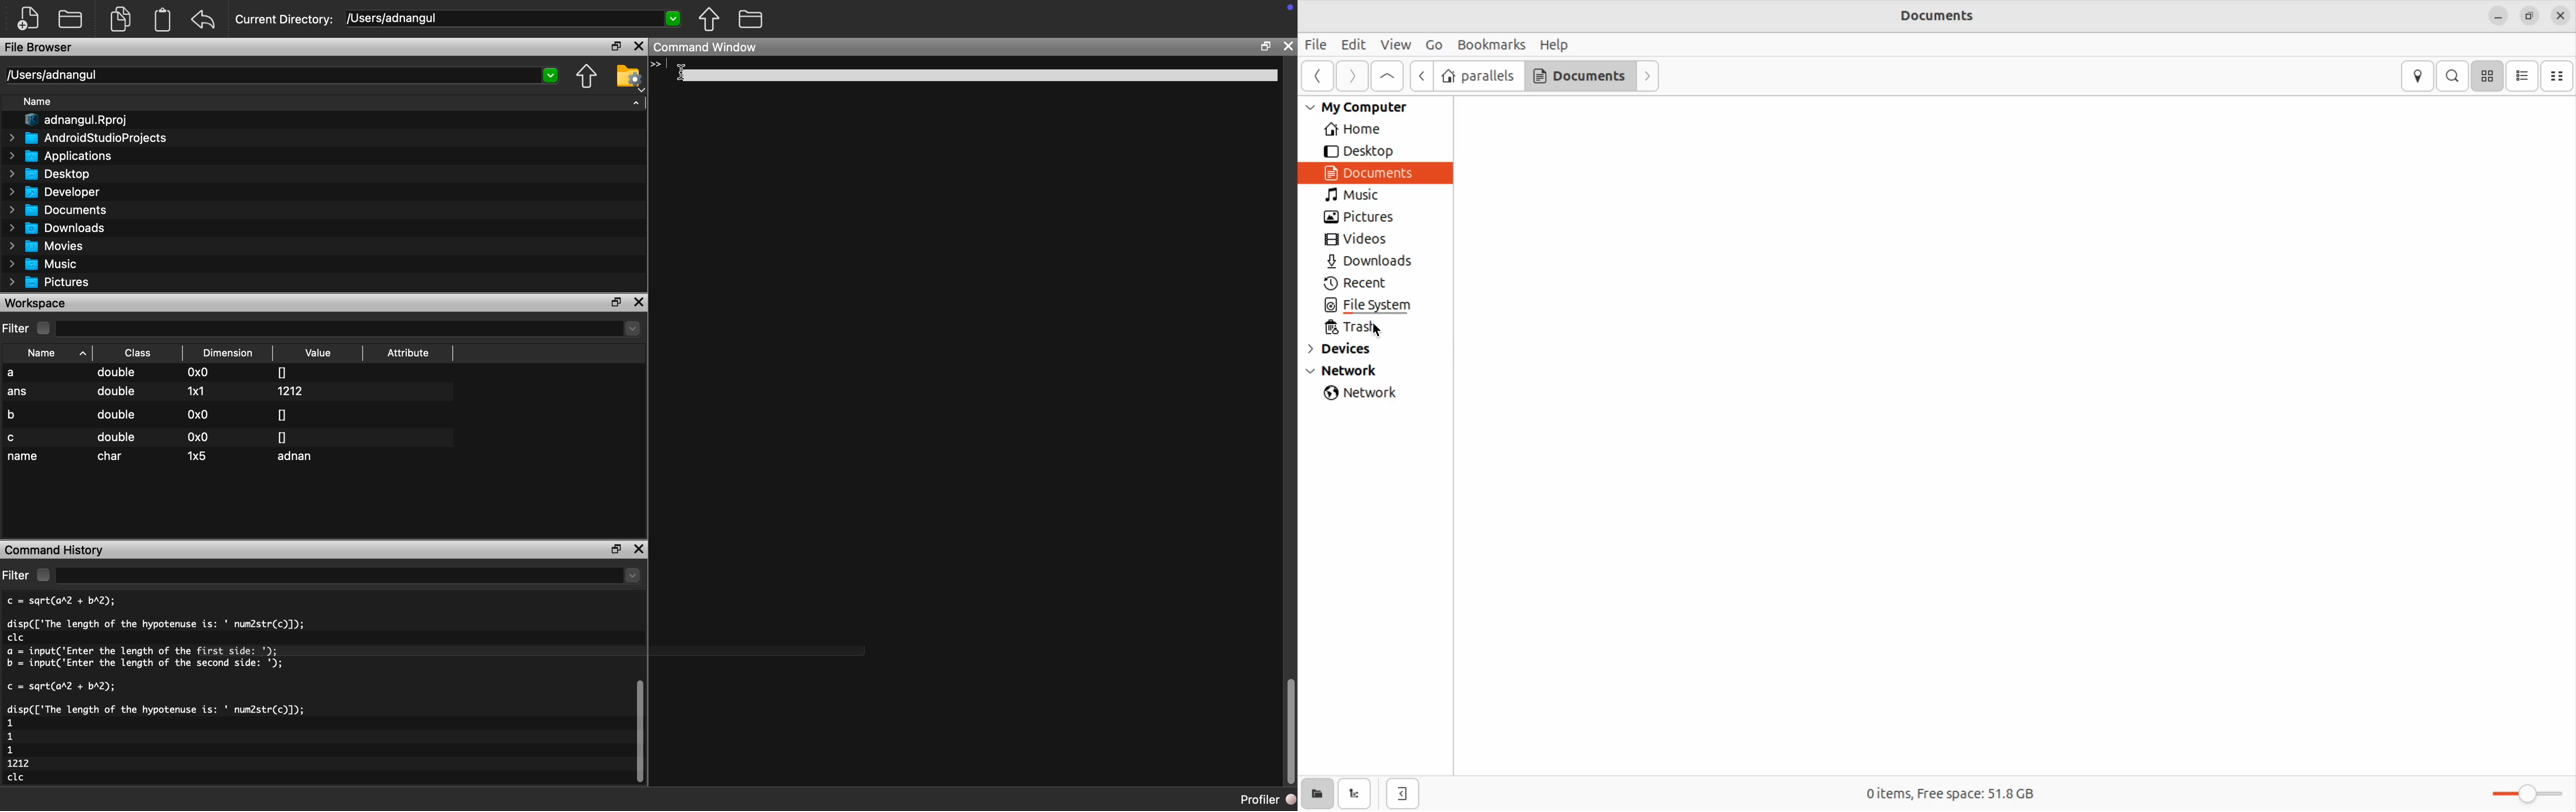  I want to click on close, so click(1289, 46).